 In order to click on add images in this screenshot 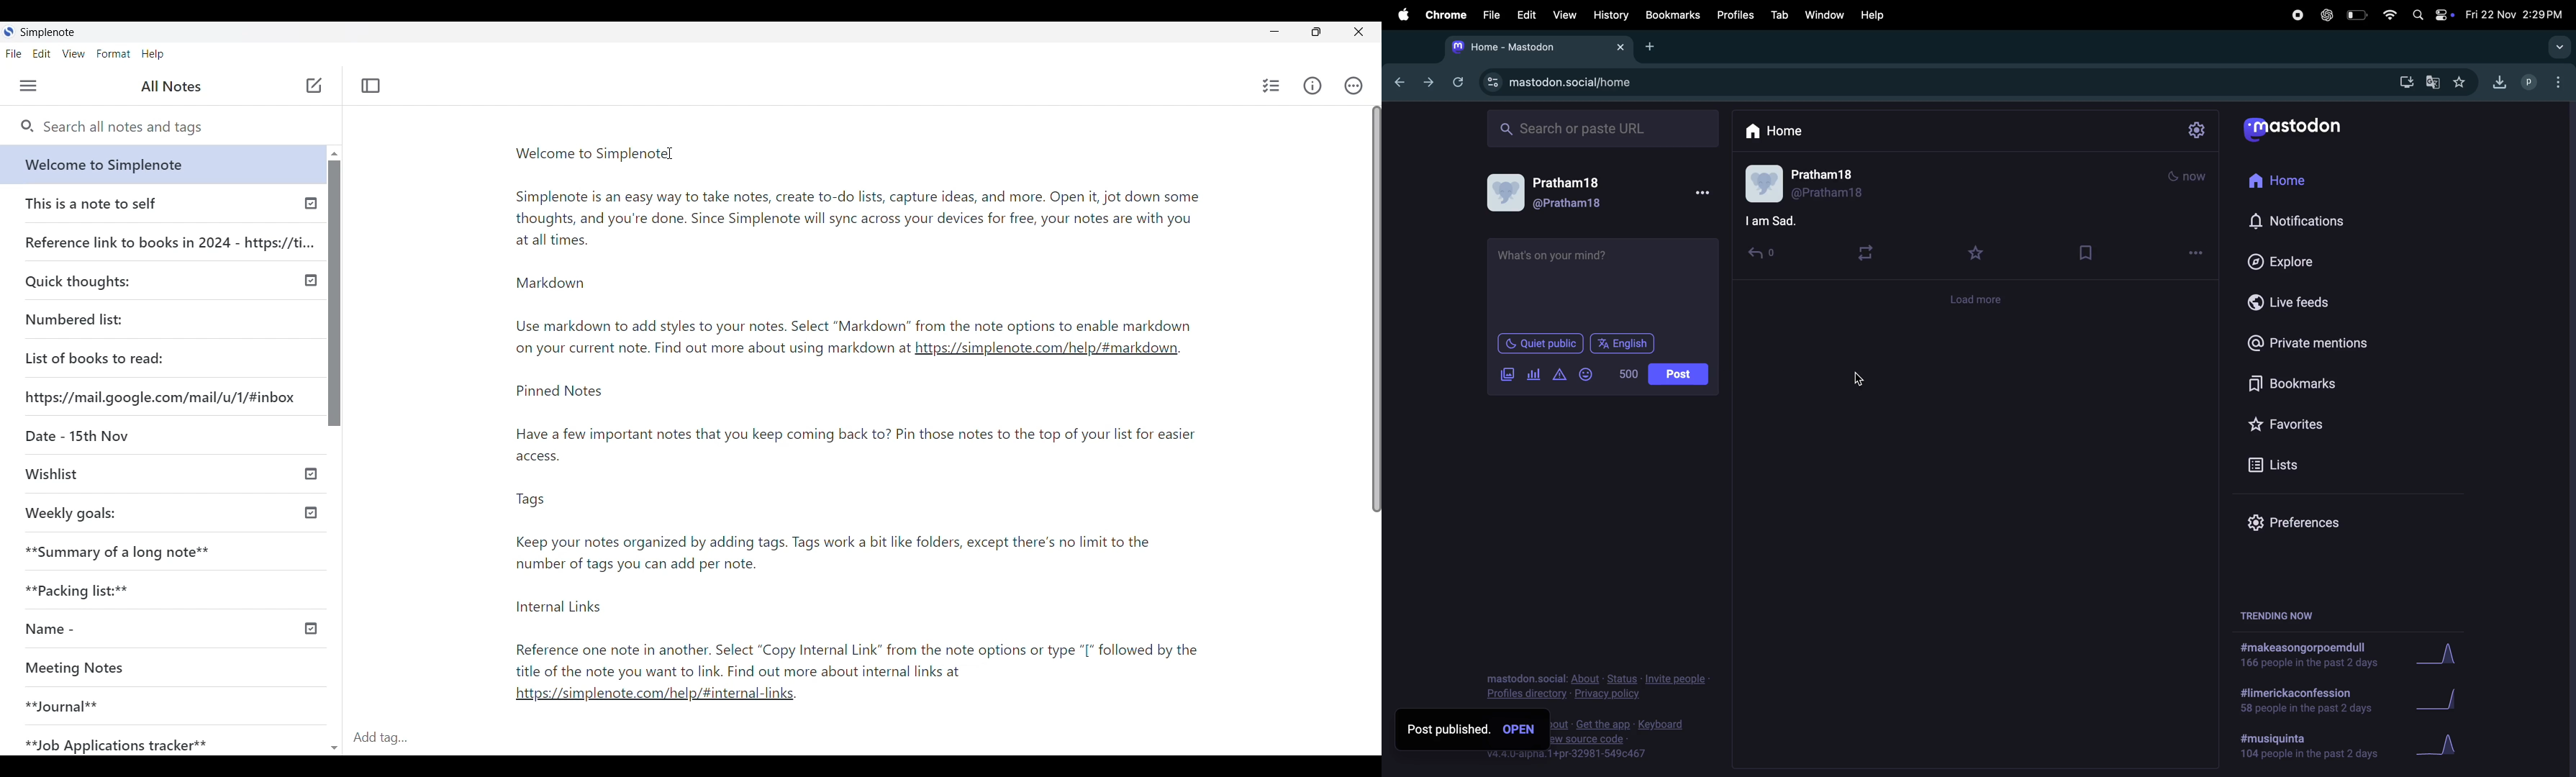, I will do `click(1506, 374)`.